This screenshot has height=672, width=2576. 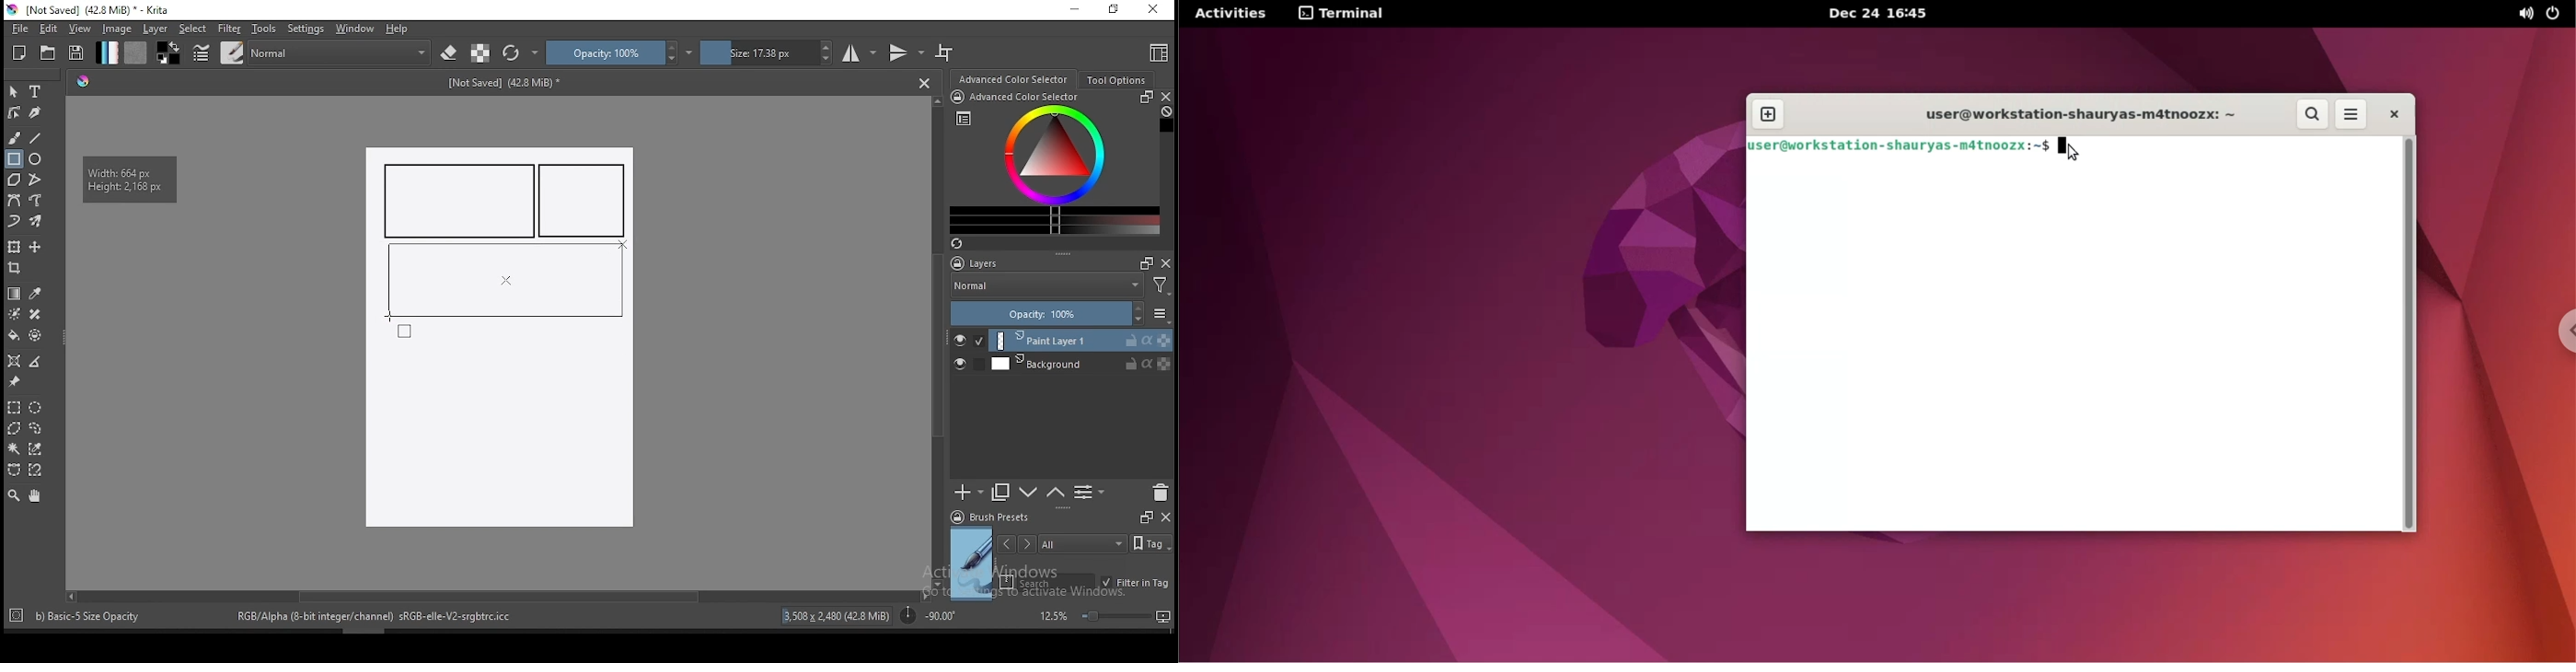 I want to click on freehand path tool, so click(x=37, y=201).